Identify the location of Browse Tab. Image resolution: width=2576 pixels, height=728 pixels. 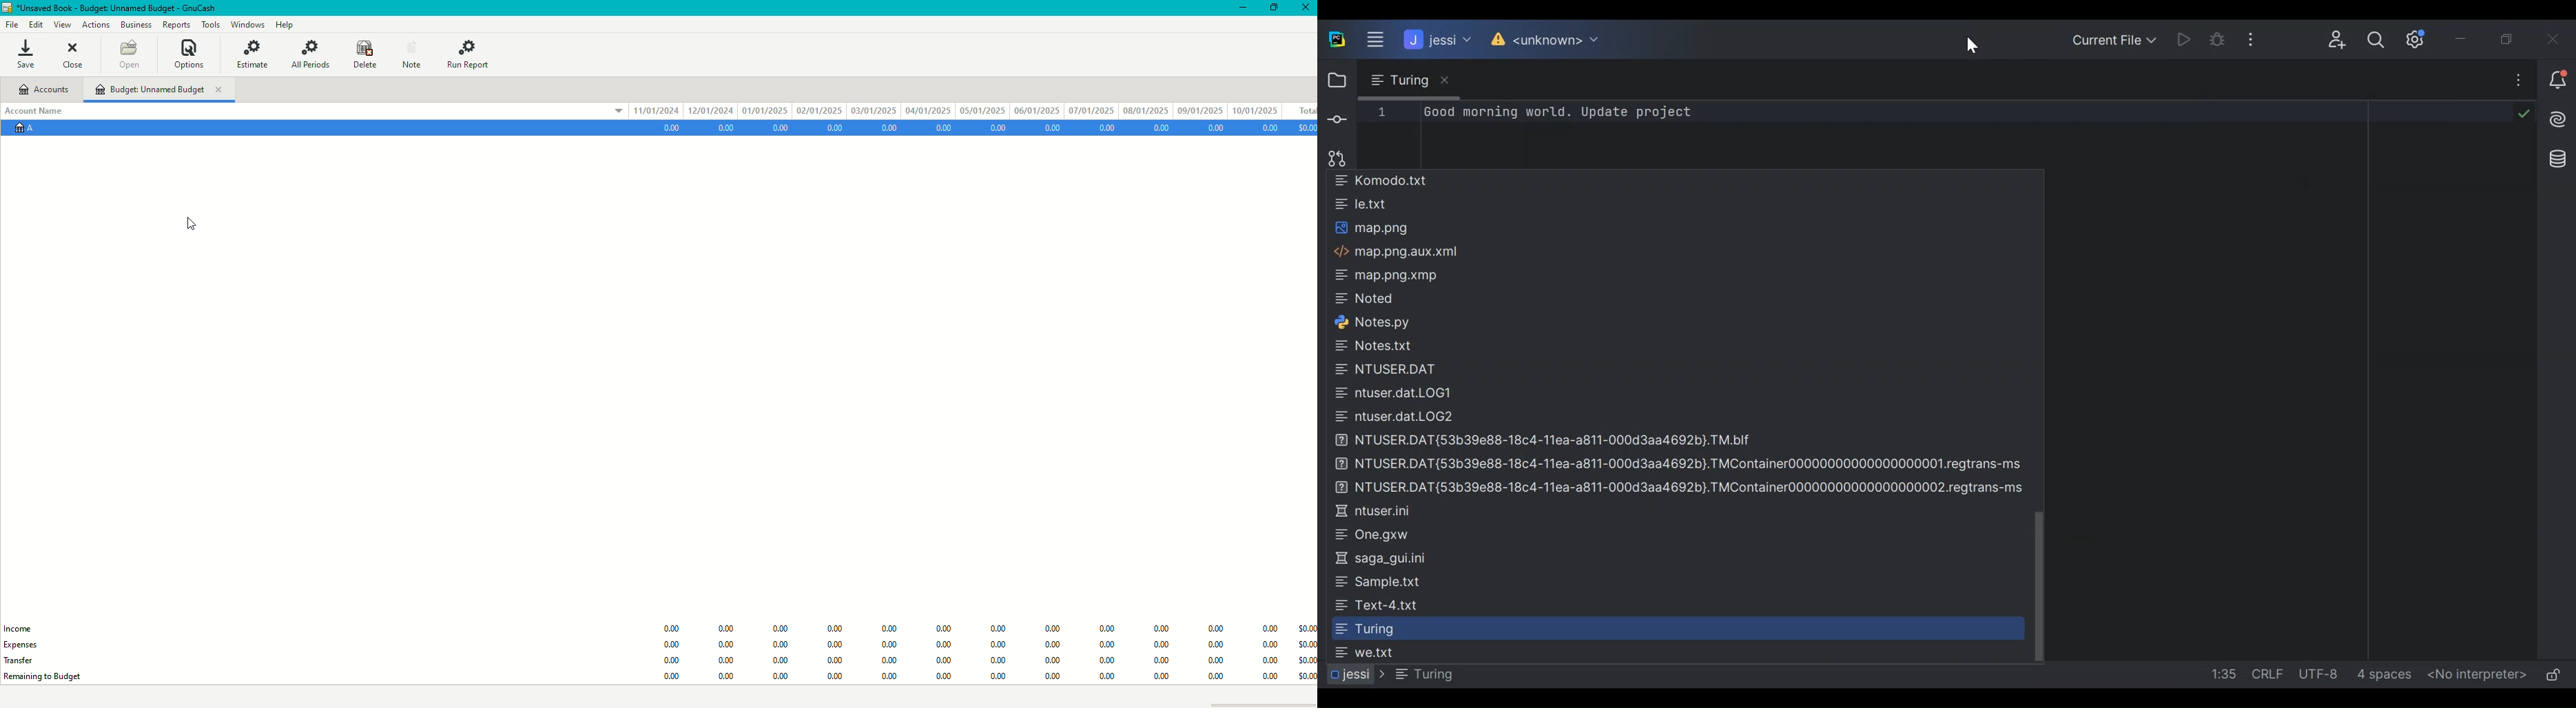
(1408, 79).